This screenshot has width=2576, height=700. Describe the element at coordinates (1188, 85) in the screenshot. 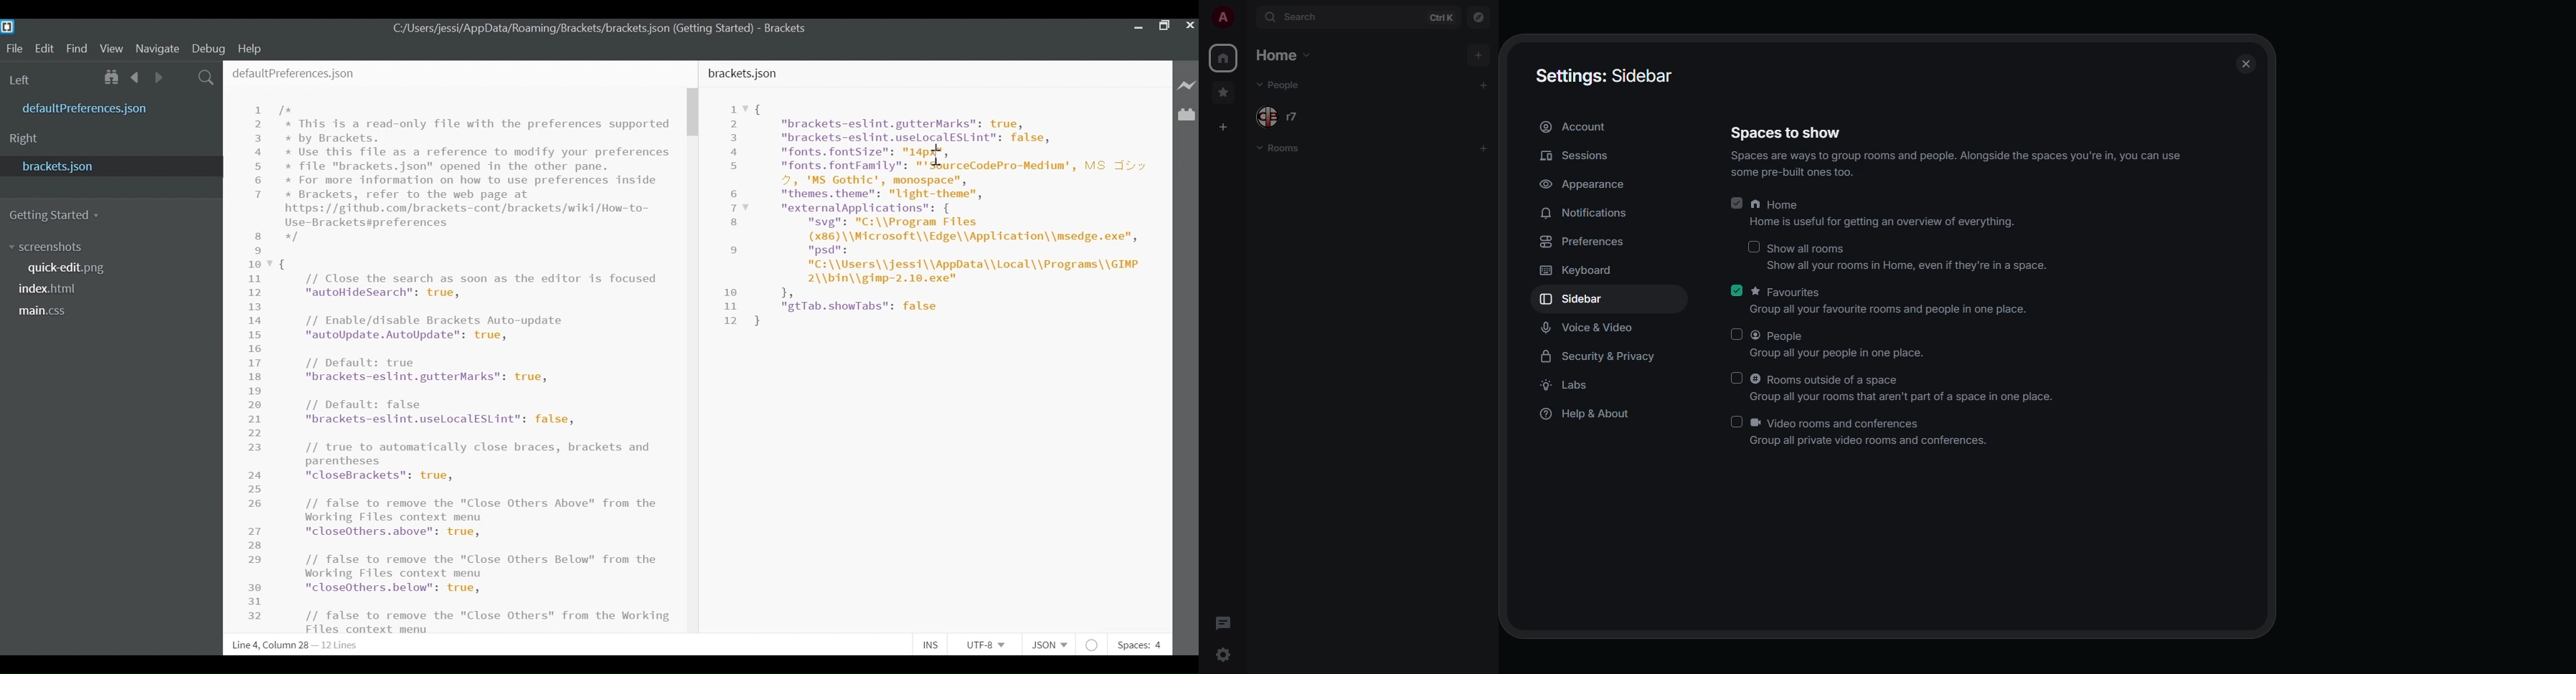

I see `Live Preview` at that location.